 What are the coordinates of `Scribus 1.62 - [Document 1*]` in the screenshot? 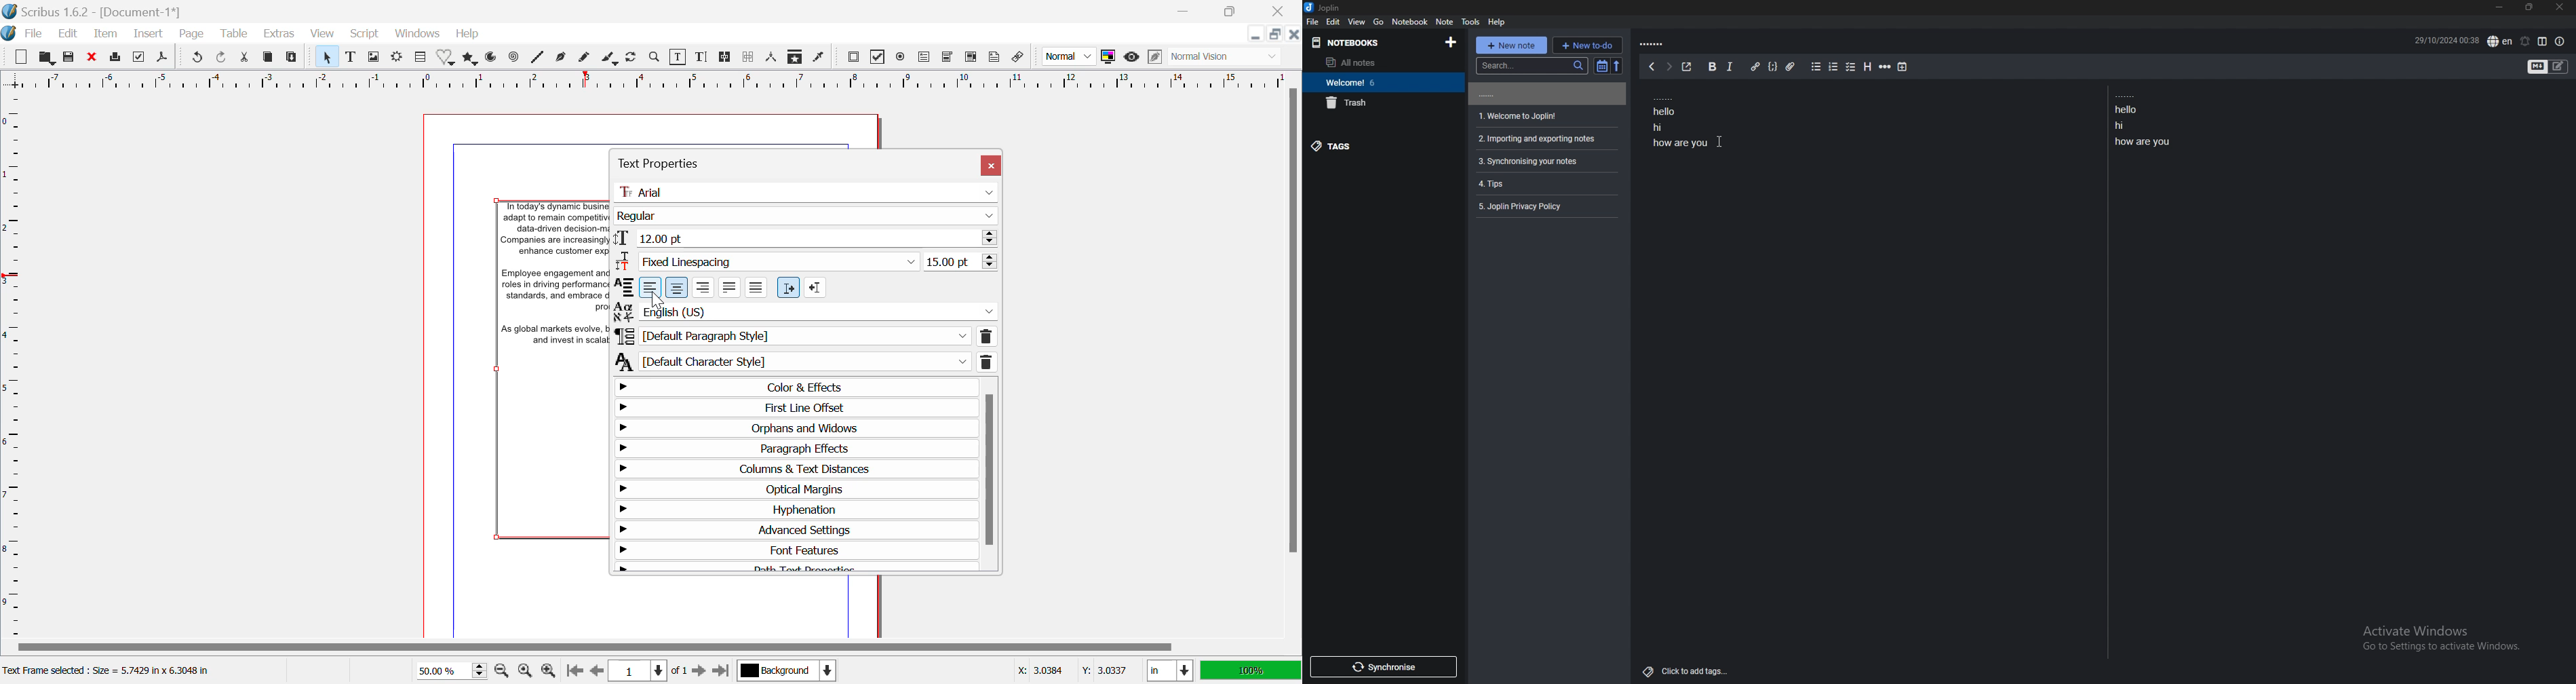 It's located at (95, 12).